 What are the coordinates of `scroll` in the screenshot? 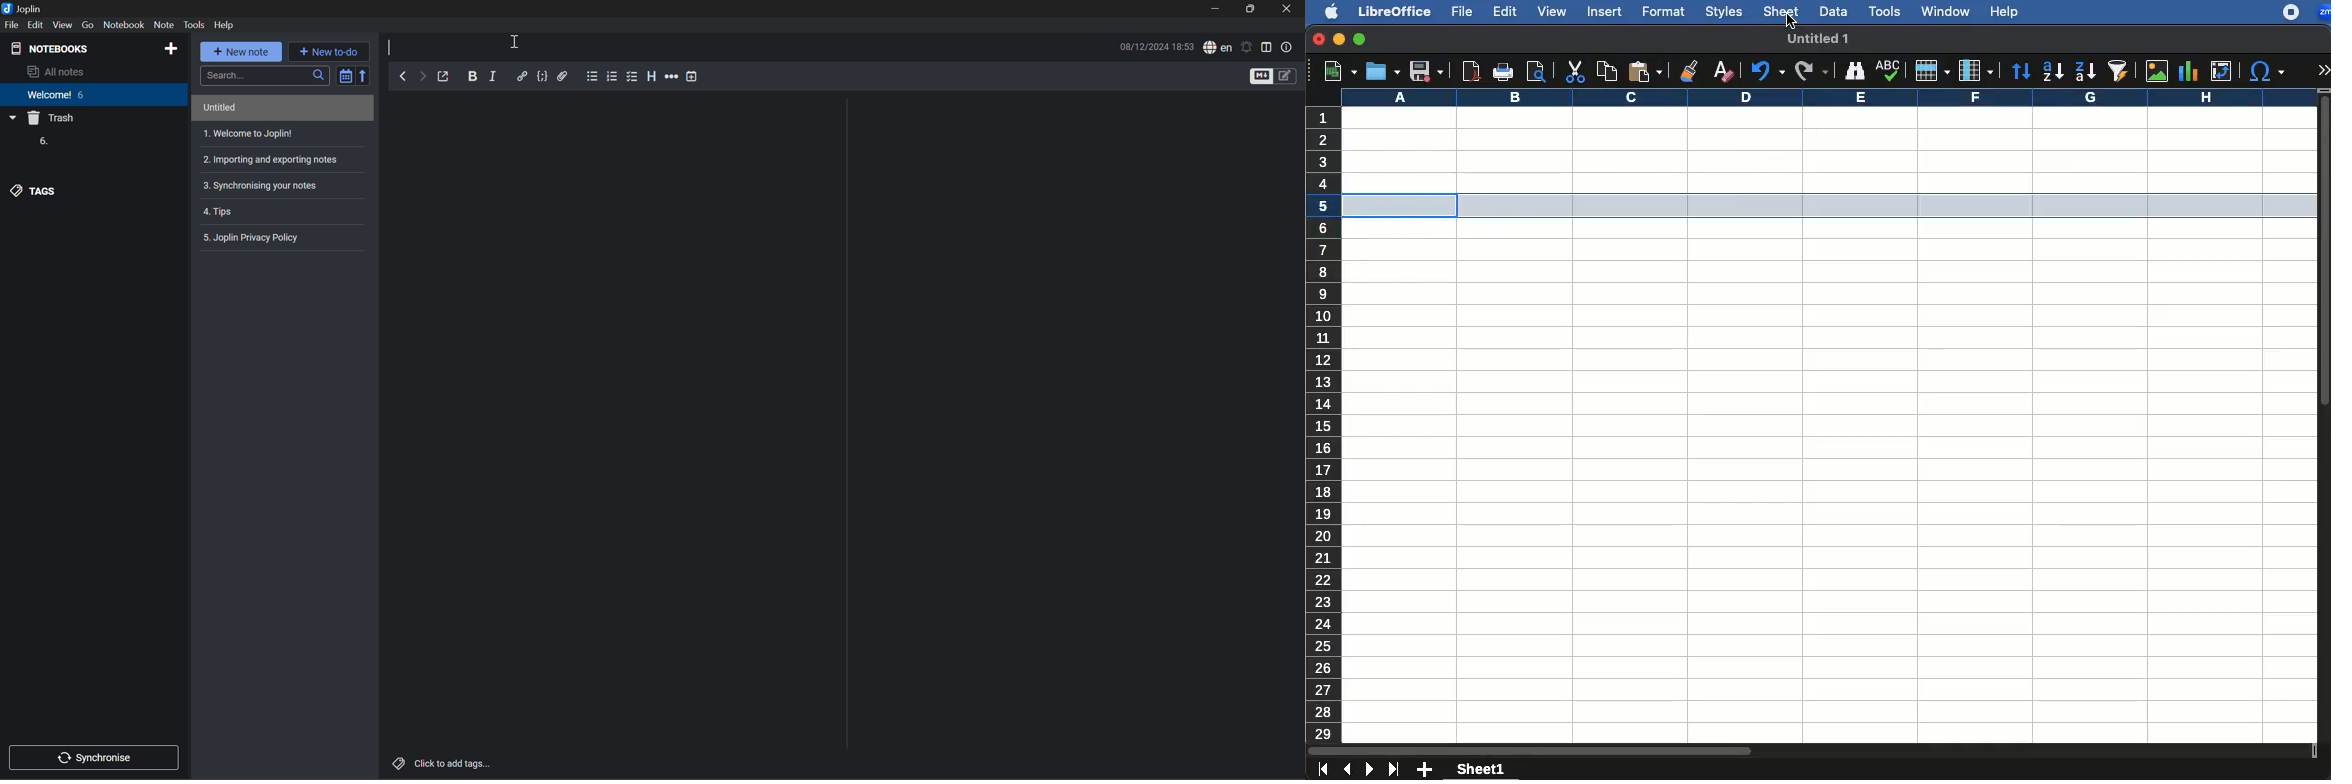 It's located at (2325, 417).